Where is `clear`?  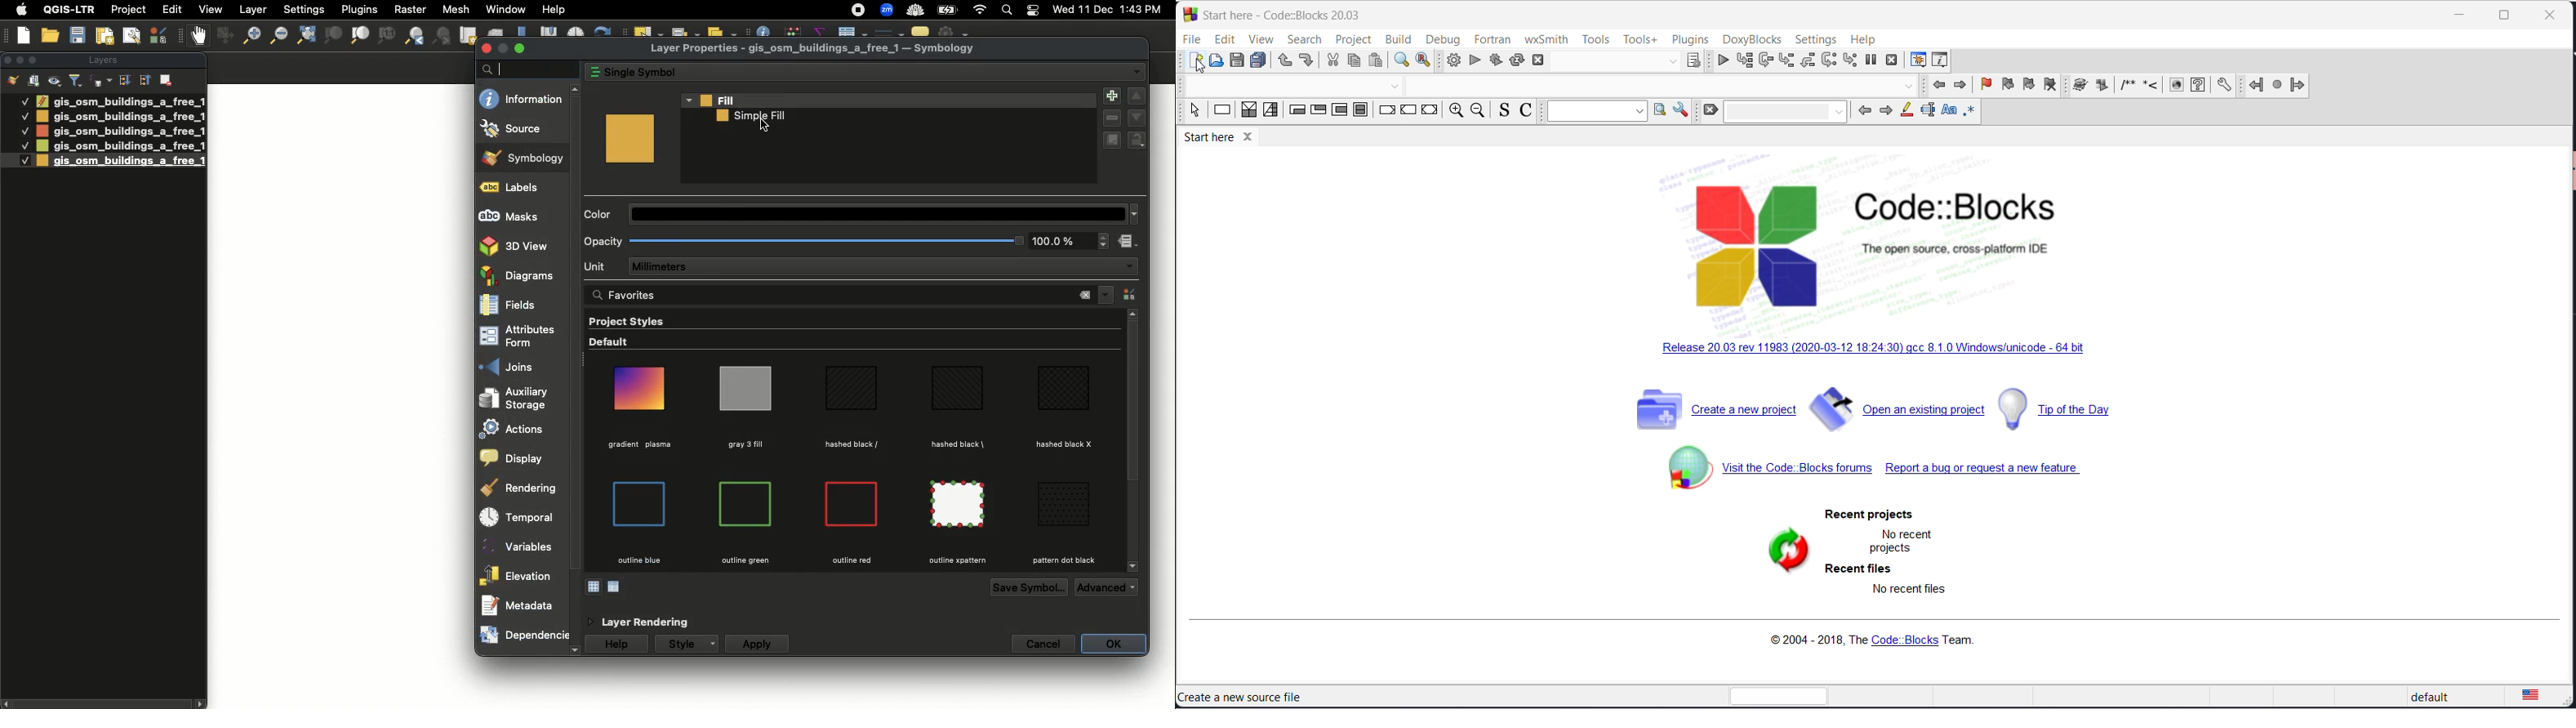 clear is located at coordinates (1708, 112).